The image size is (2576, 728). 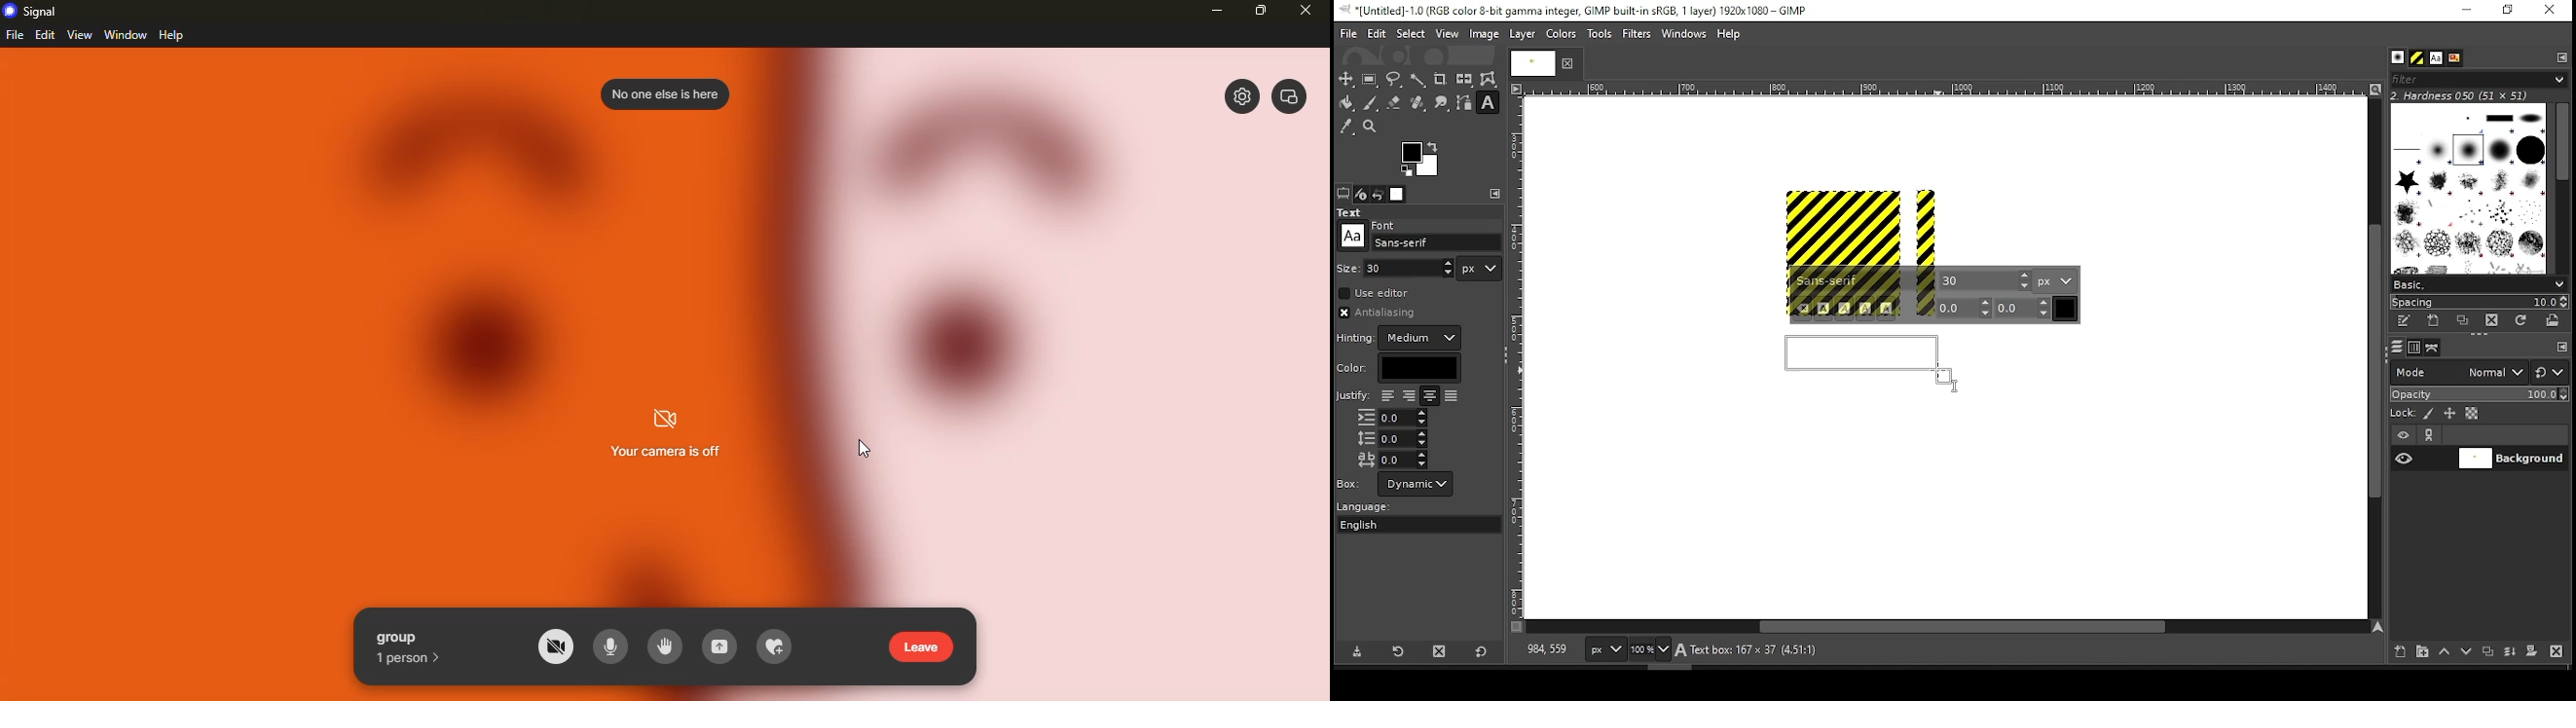 What do you see at coordinates (2404, 435) in the screenshot?
I see `layer visibility` at bounding box center [2404, 435].